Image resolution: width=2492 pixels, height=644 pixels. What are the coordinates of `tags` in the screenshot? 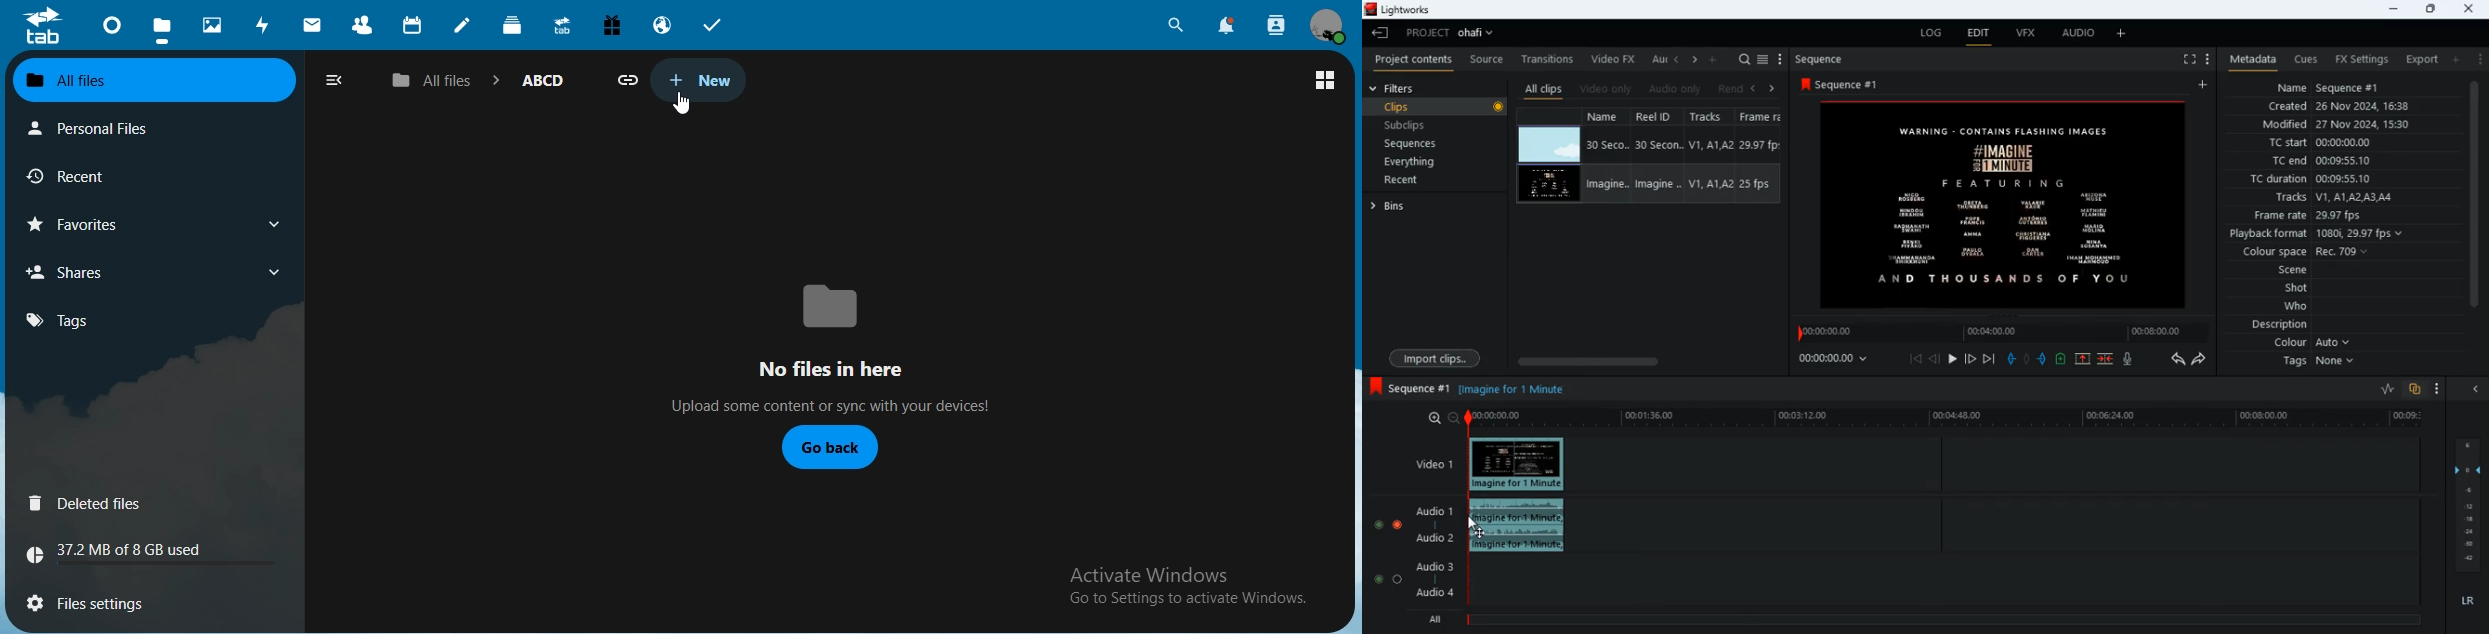 It's located at (58, 321).